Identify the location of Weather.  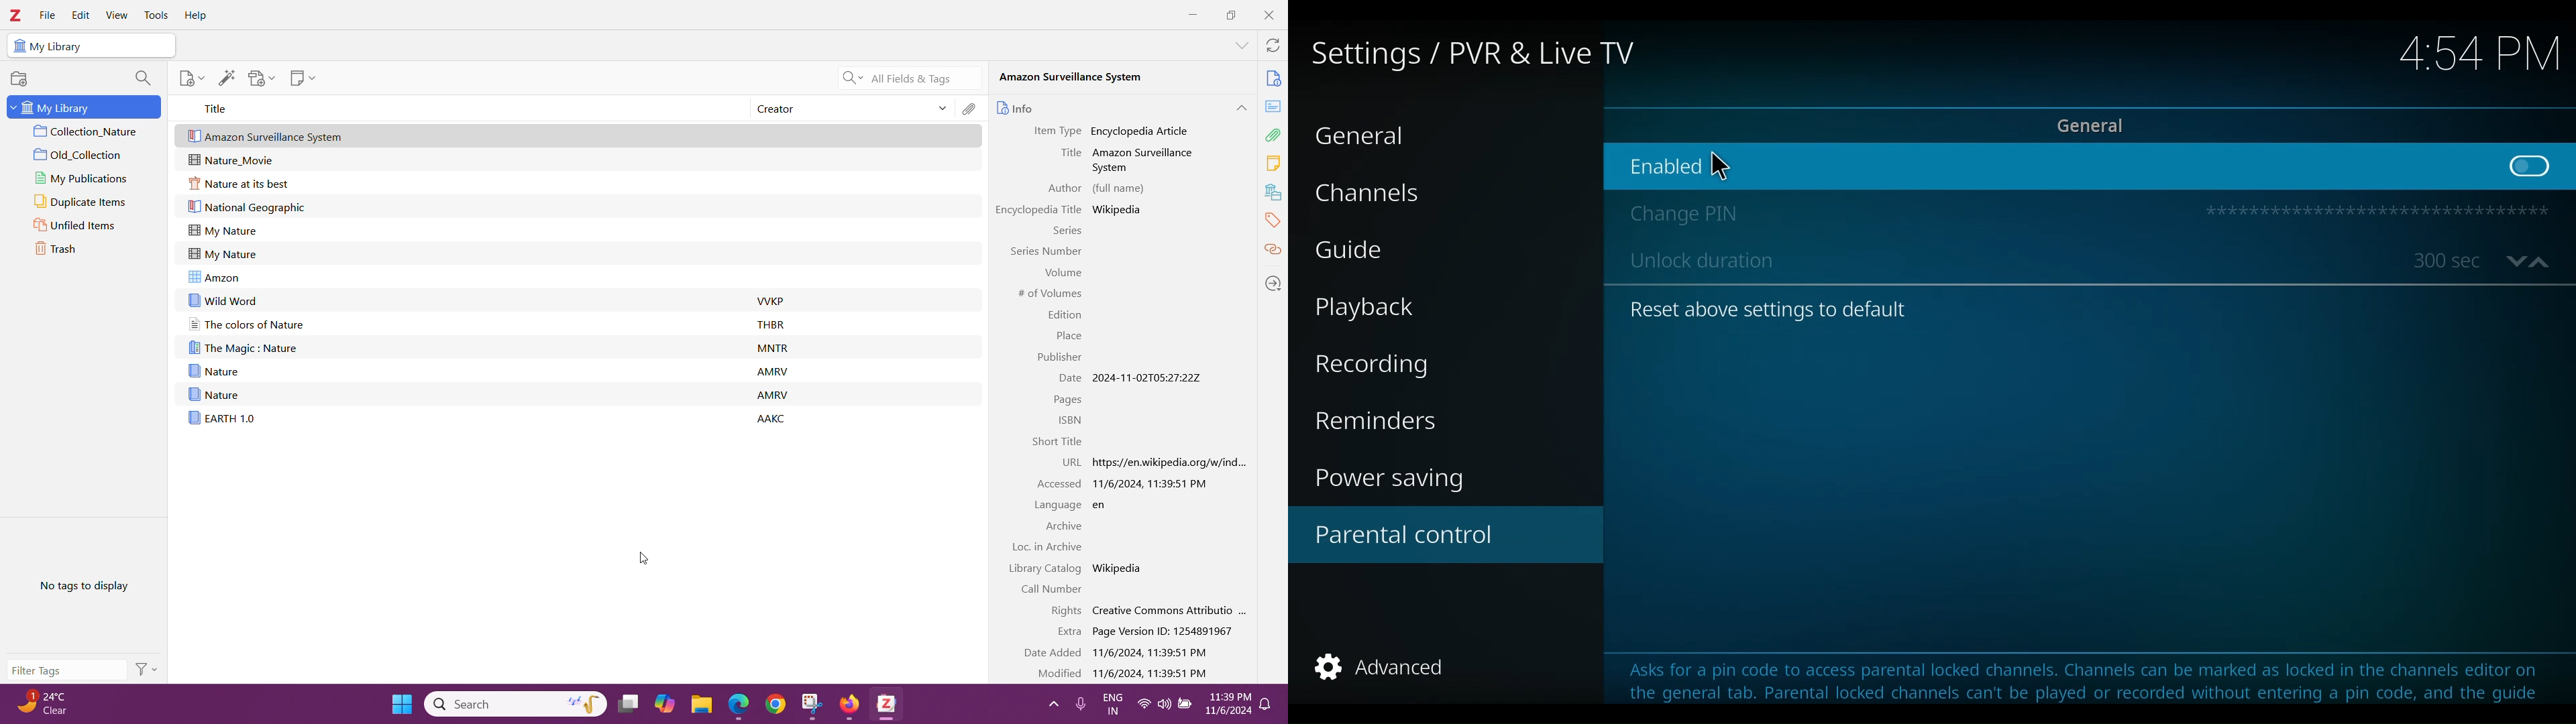
(47, 704).